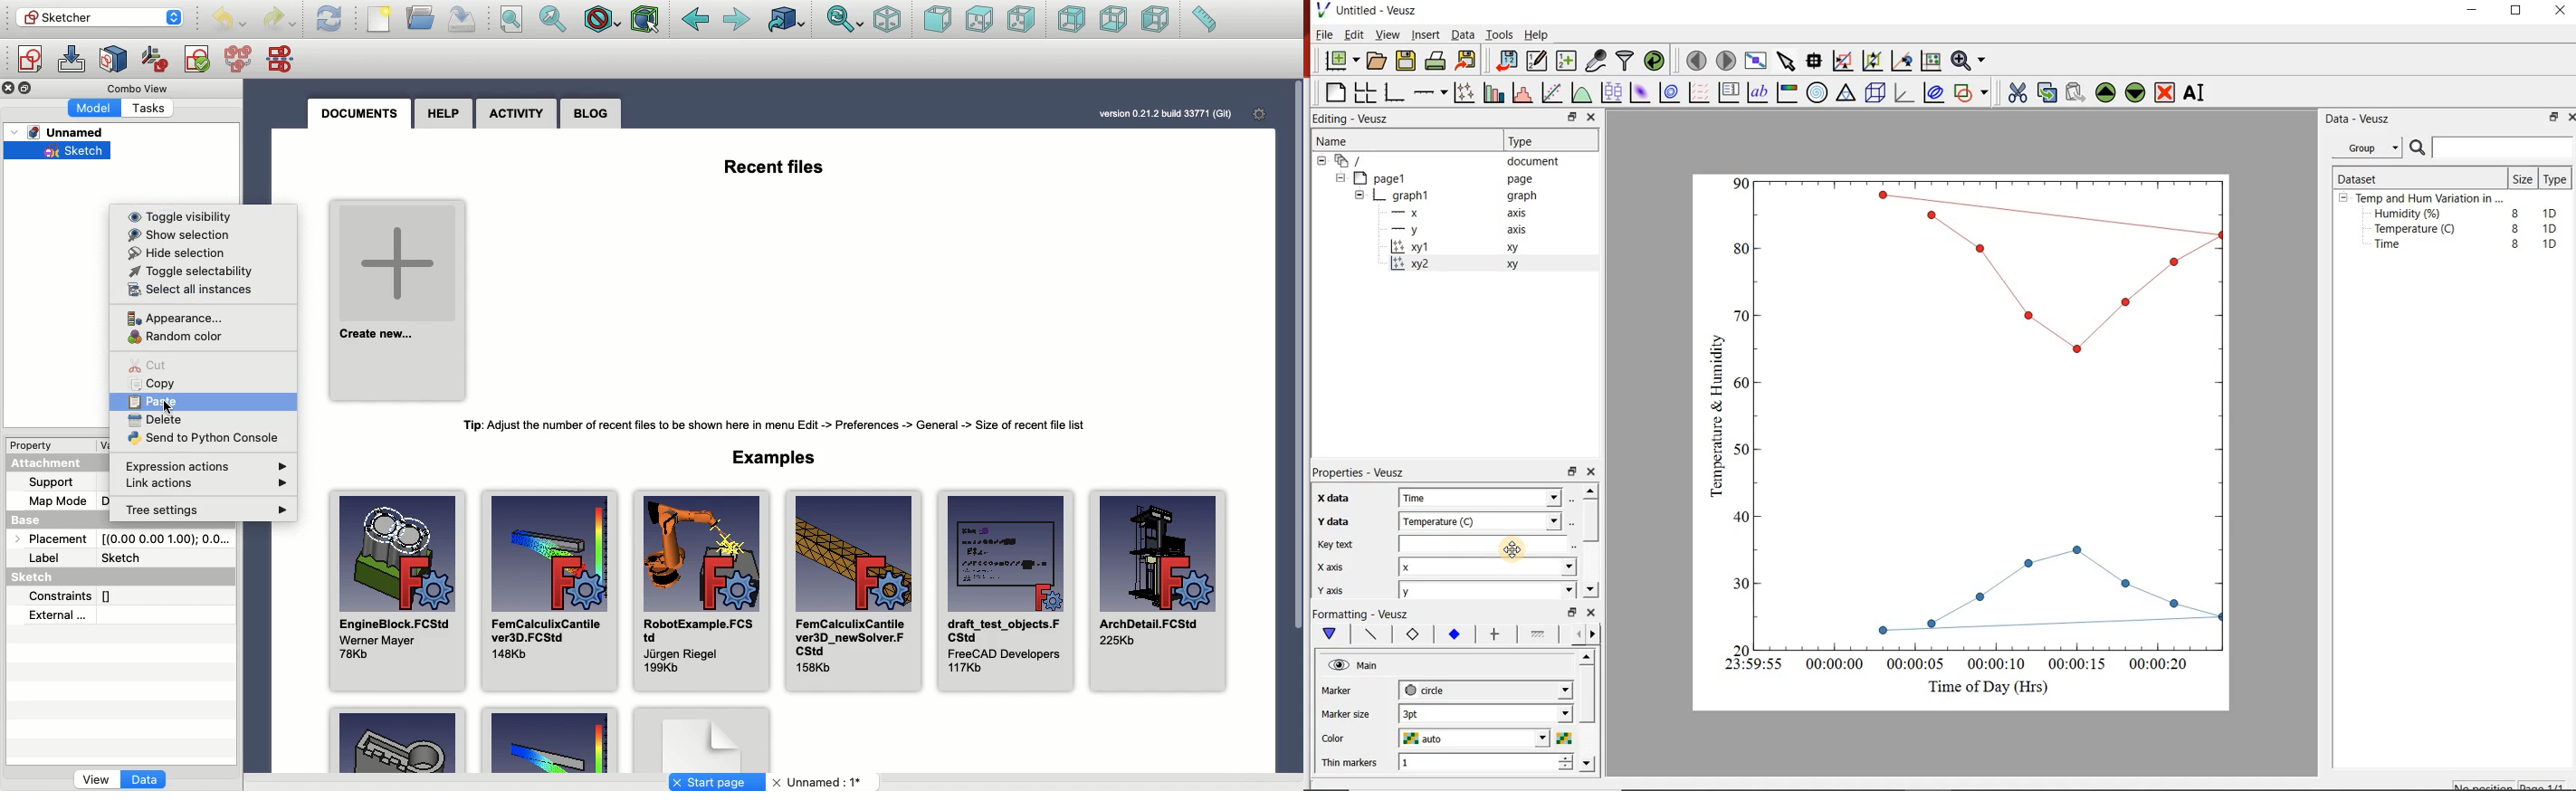 The image size is (2576, 812). What do you see at coordinates (279, 21) in the screenshot?
I see `Redo` at bounding box center [279, 21].